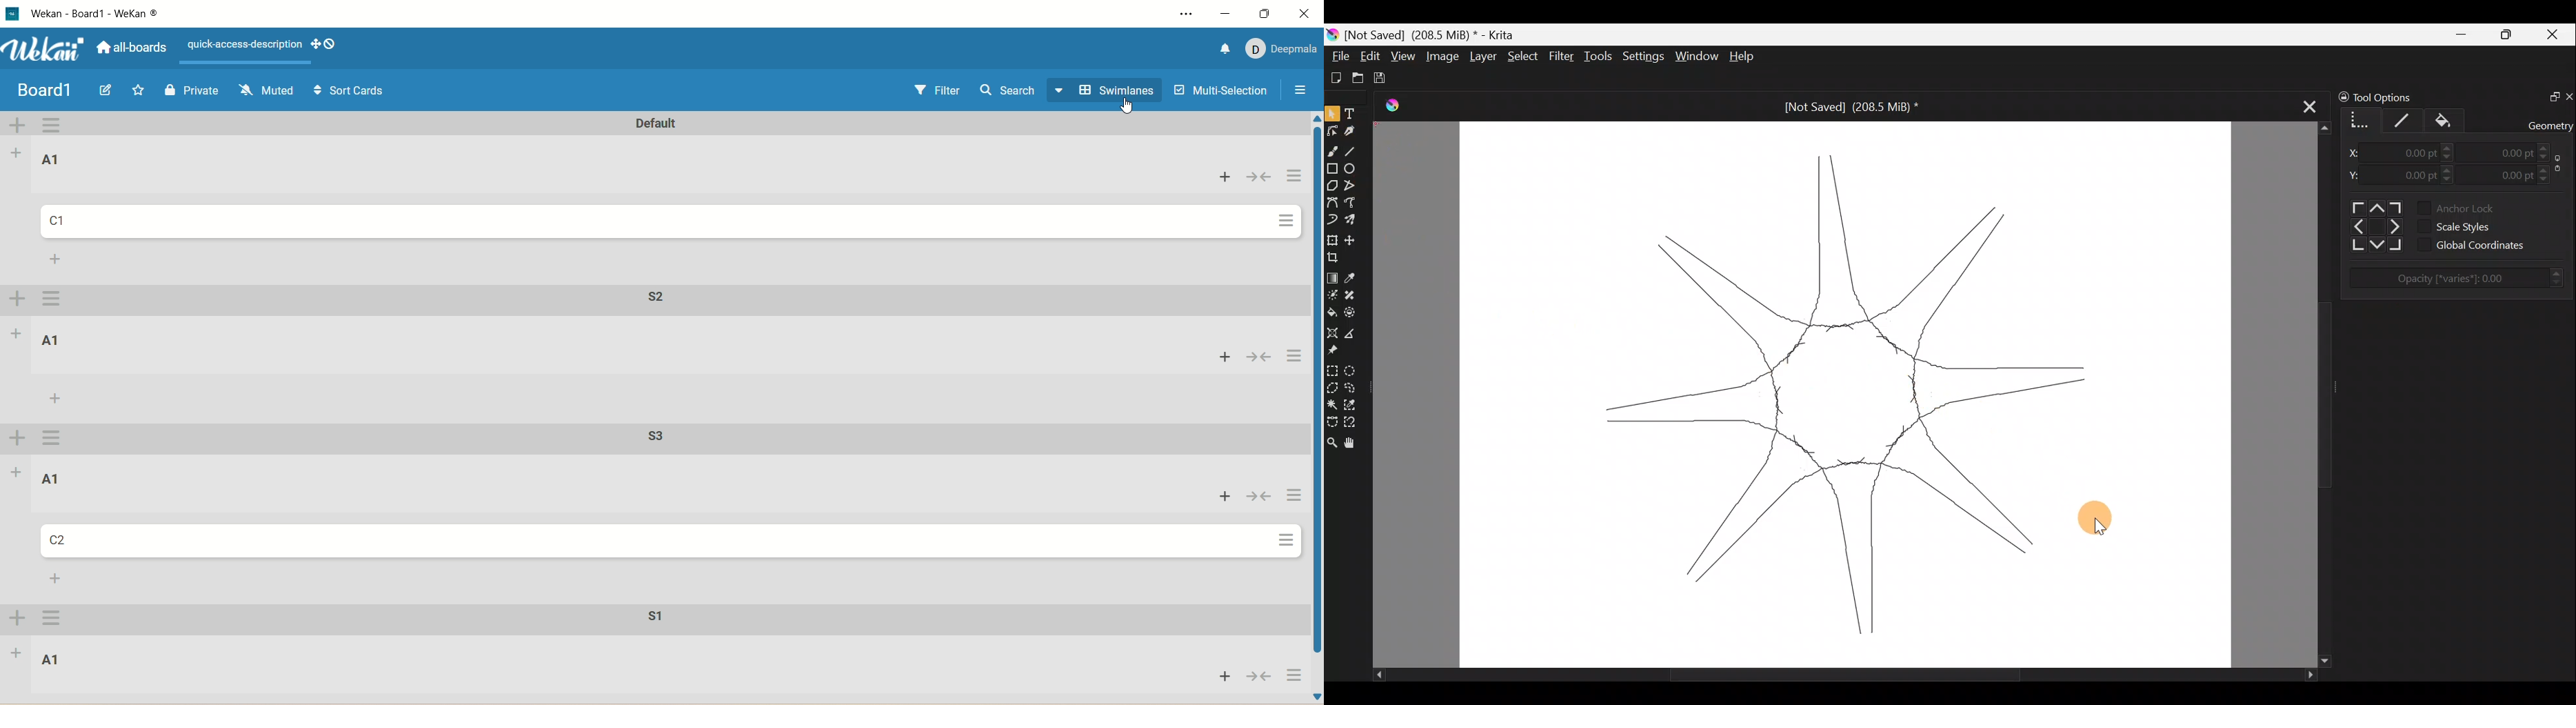 This screenshot has height=728, width=2576. I want to click on add, so click(16, 657).